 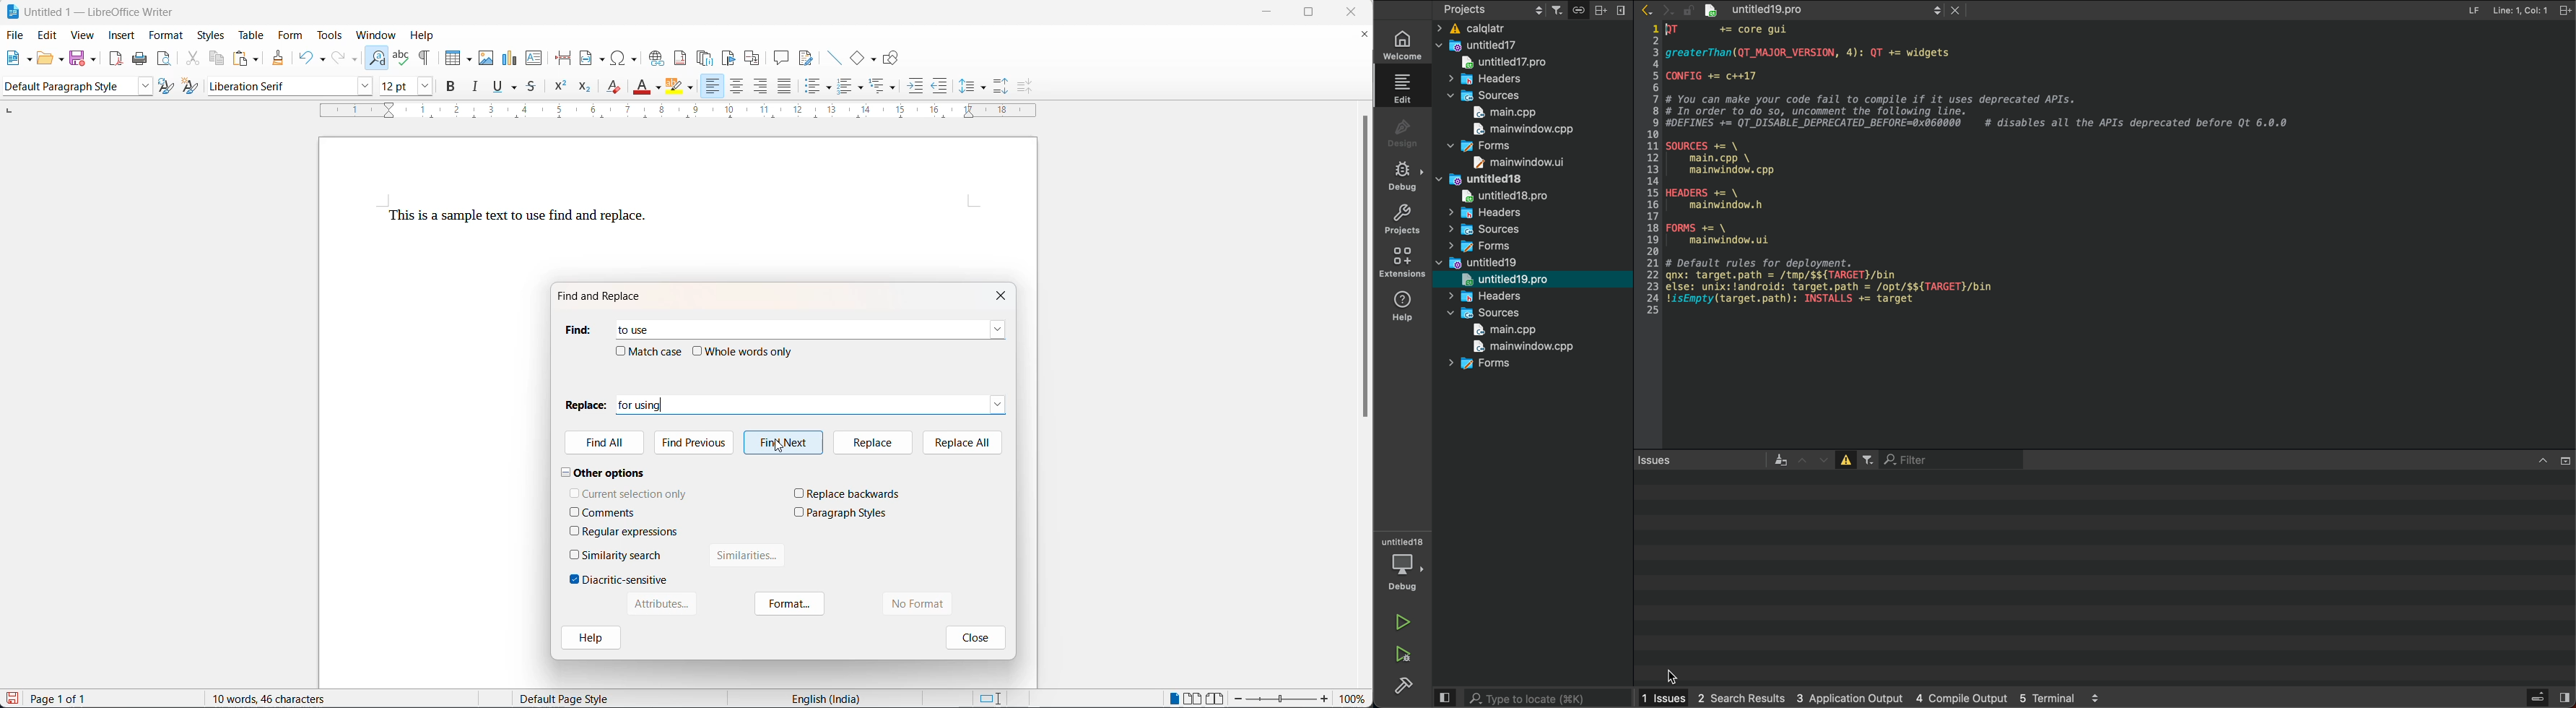 I want to click on untitled17.pro, so click(x=1506, y=63).